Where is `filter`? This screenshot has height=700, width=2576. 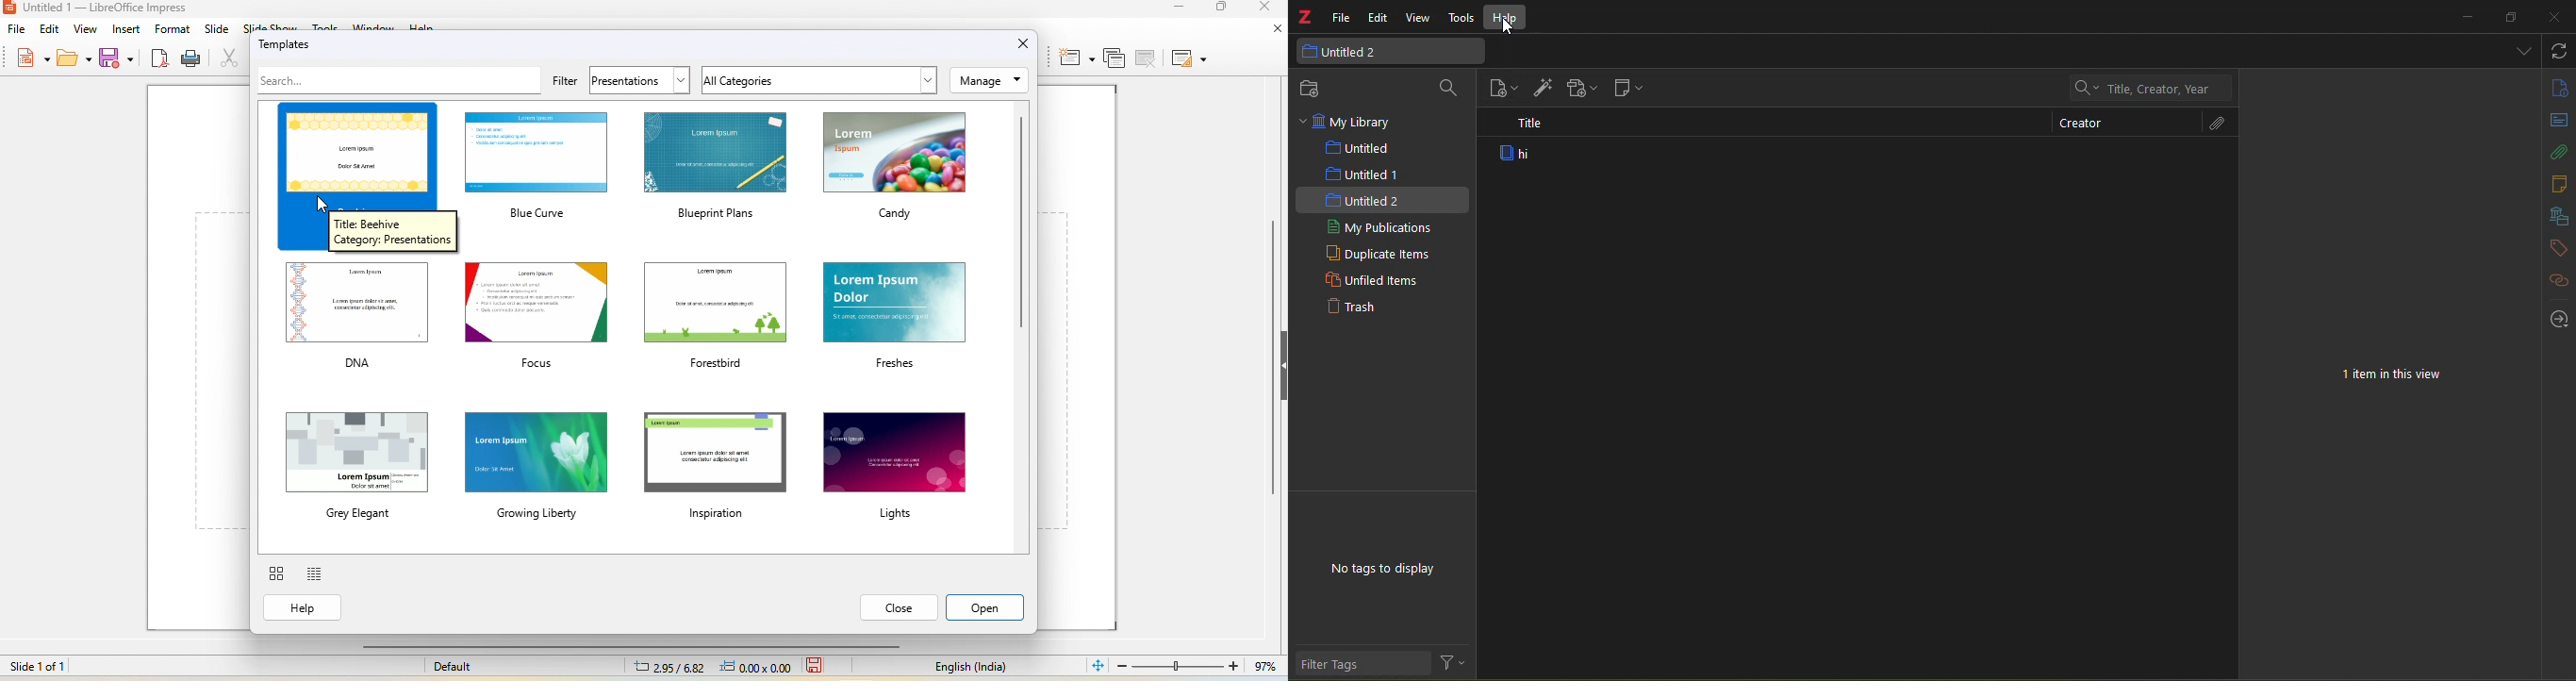
filter is located at coordinates (1452, 662).